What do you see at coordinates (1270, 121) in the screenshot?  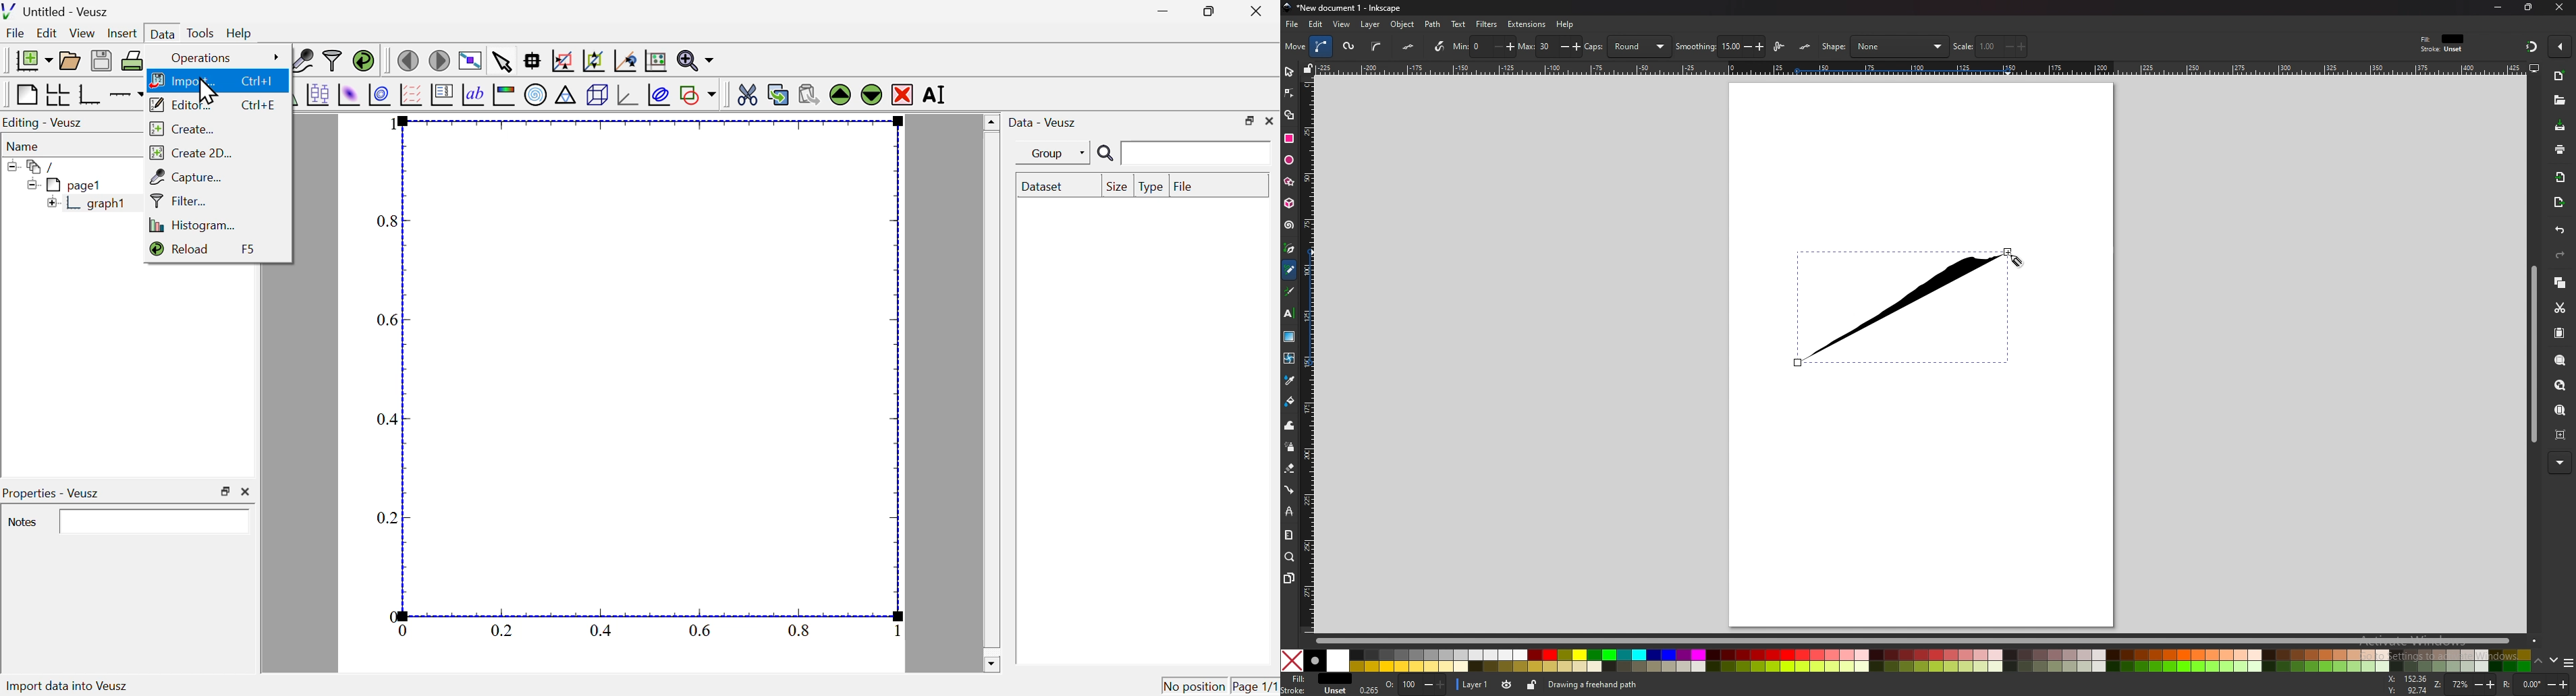 I see `close` at bounding box center [1270, 121].